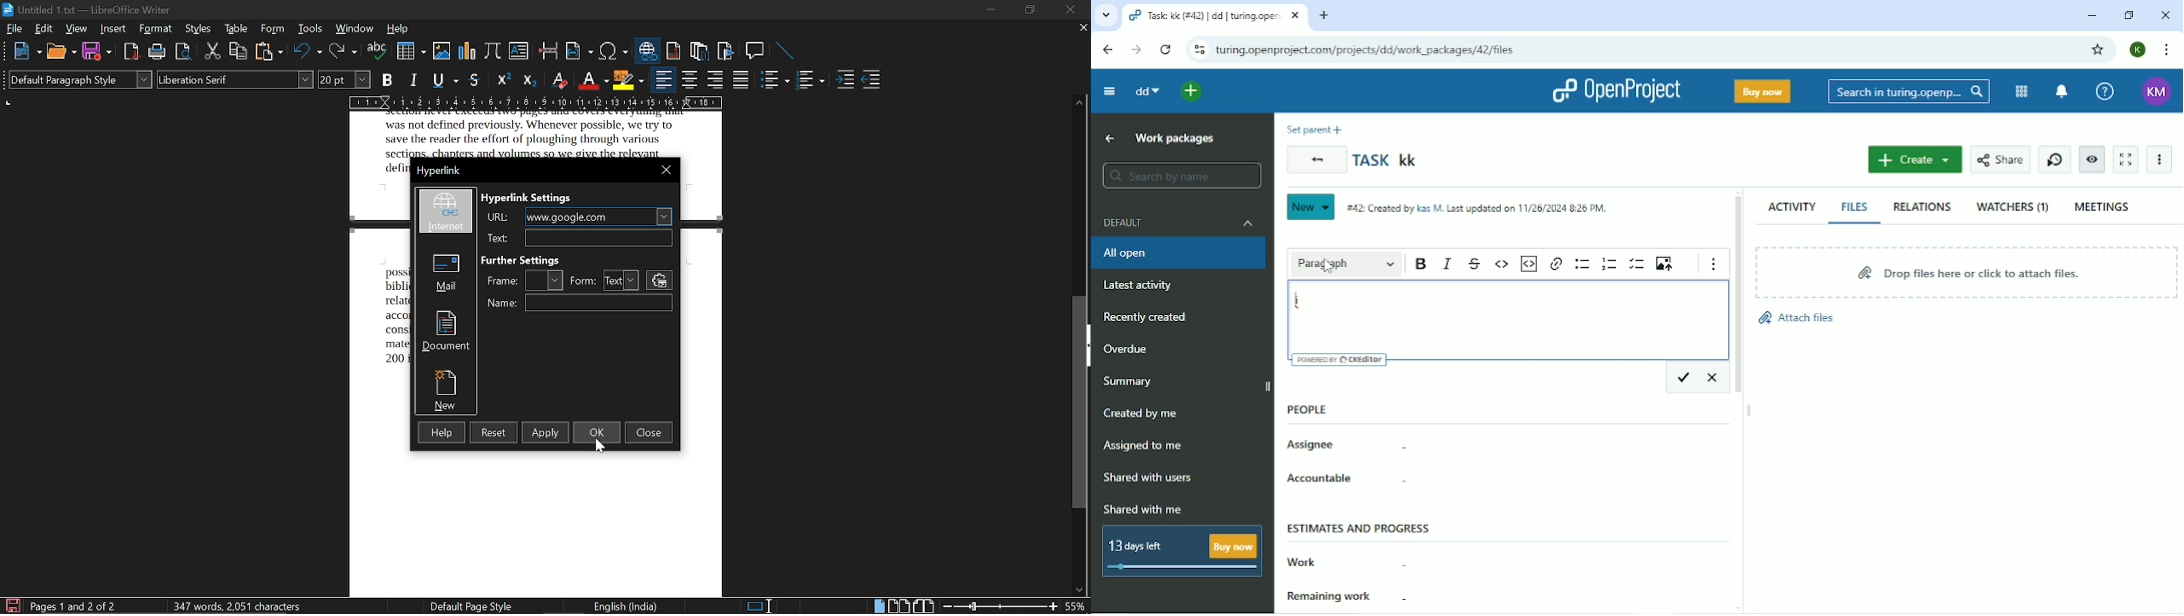 This screenshot has width=2184, height=616. Describe the element at coordinates (444, 333) in the screenshot. I see `document` at that location.